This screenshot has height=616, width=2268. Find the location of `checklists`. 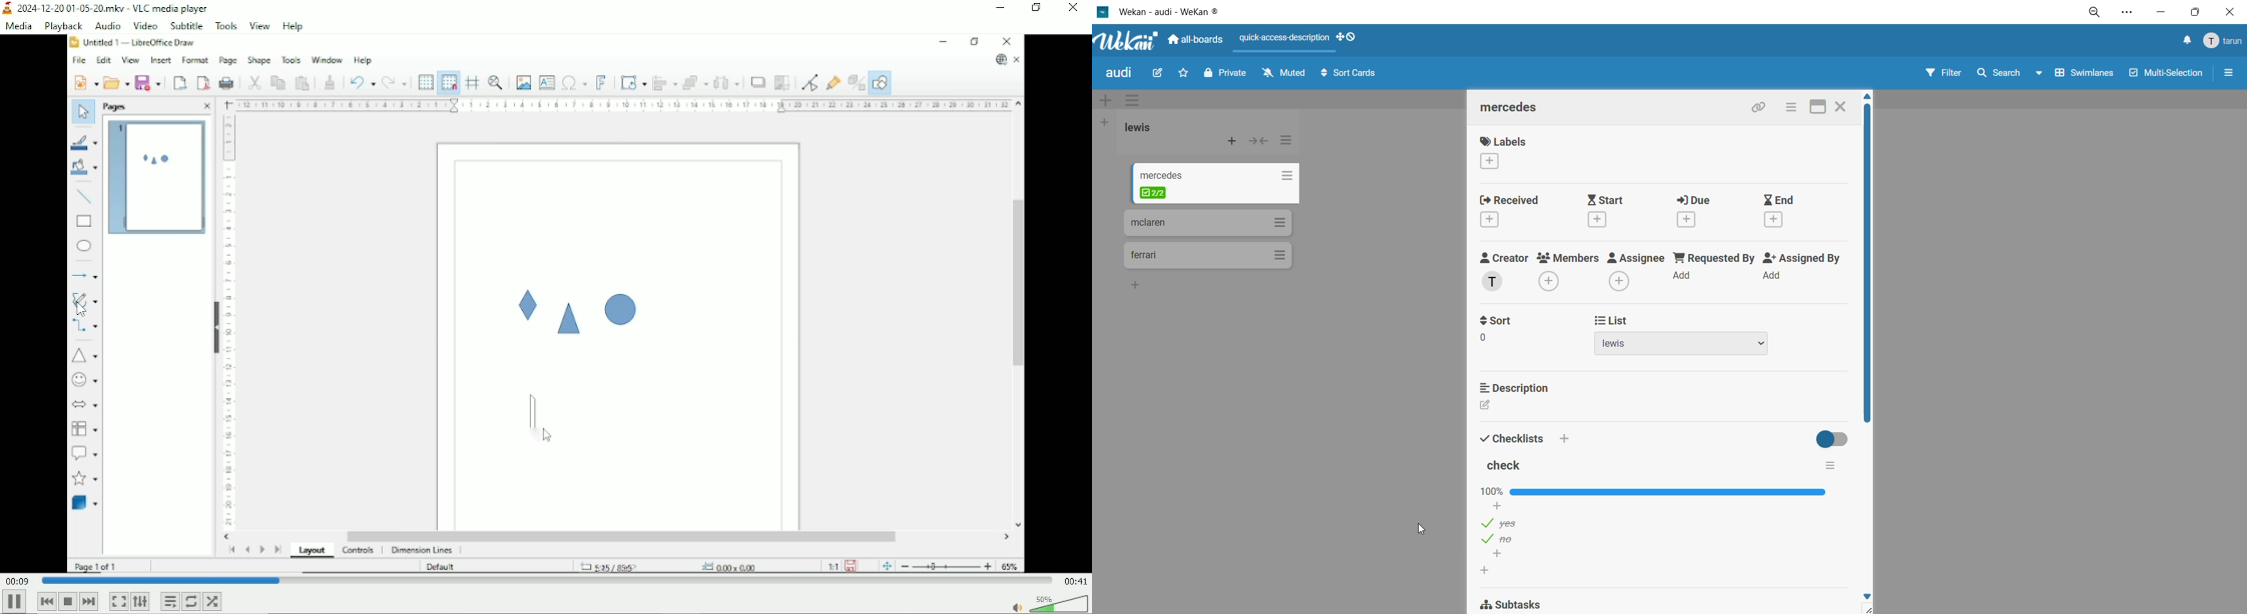

checklists is located at coordinates (1528, 435).